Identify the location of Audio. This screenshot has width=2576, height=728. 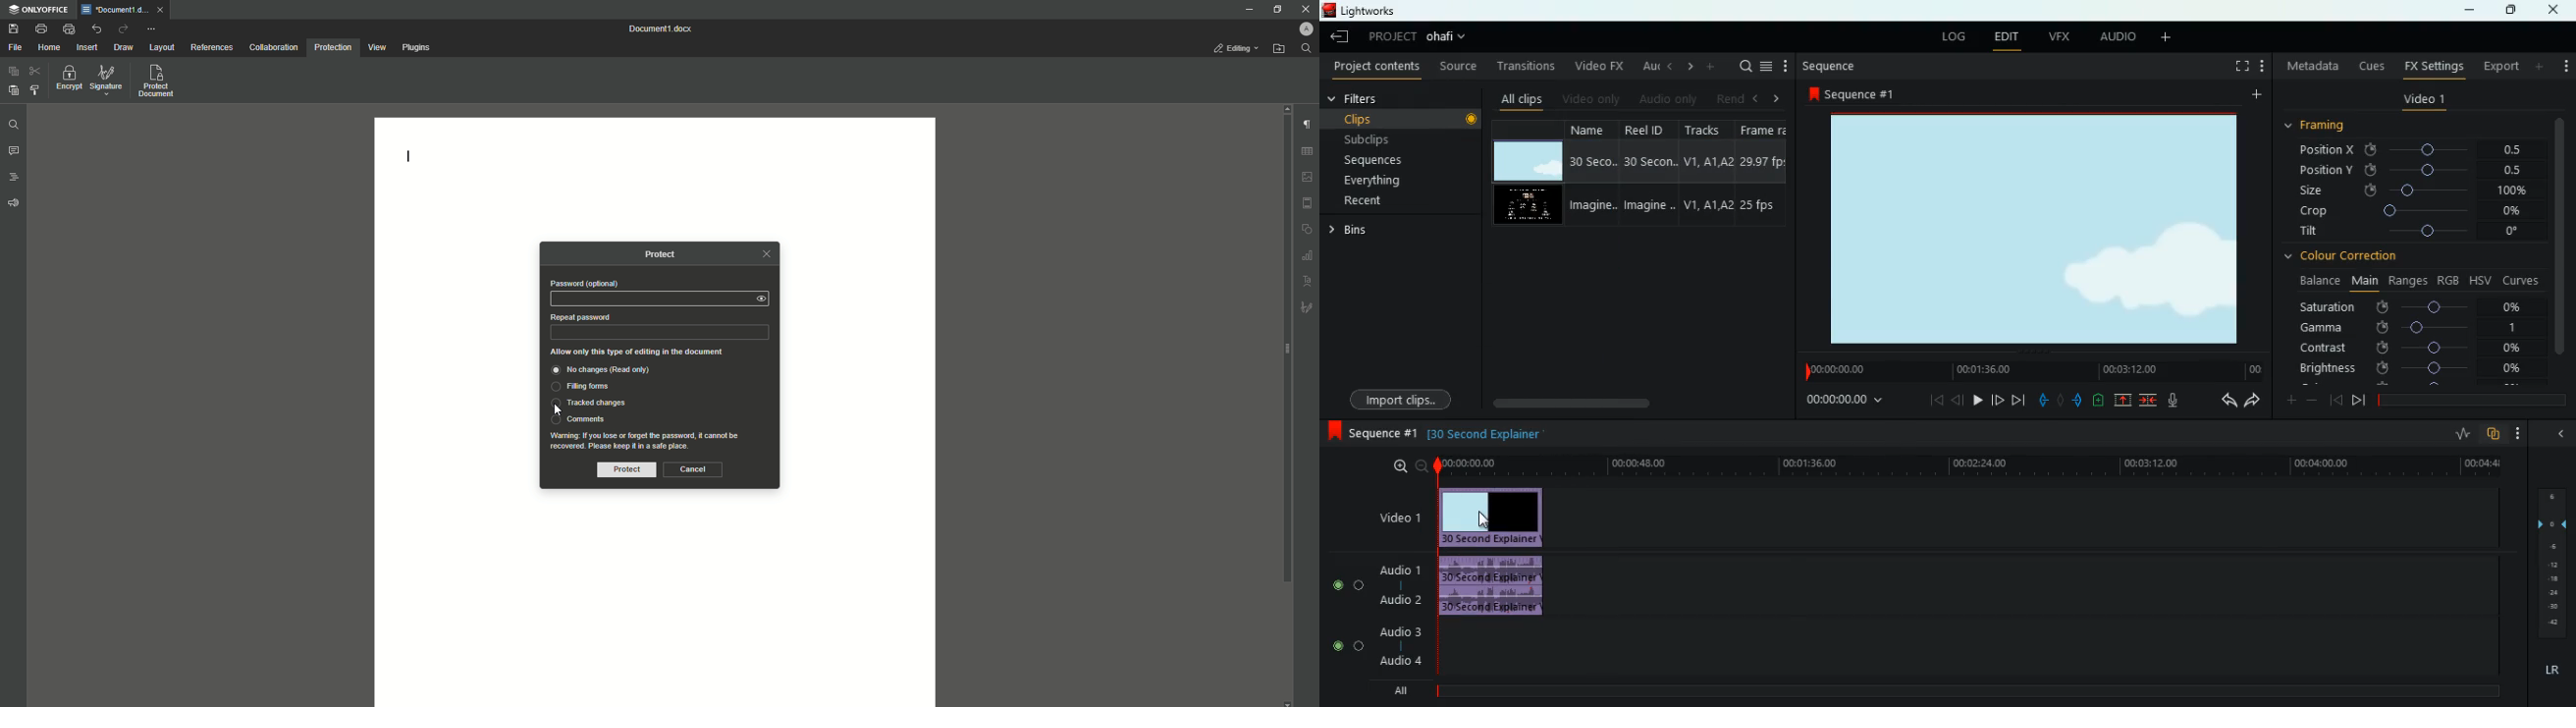
(1347, 646).